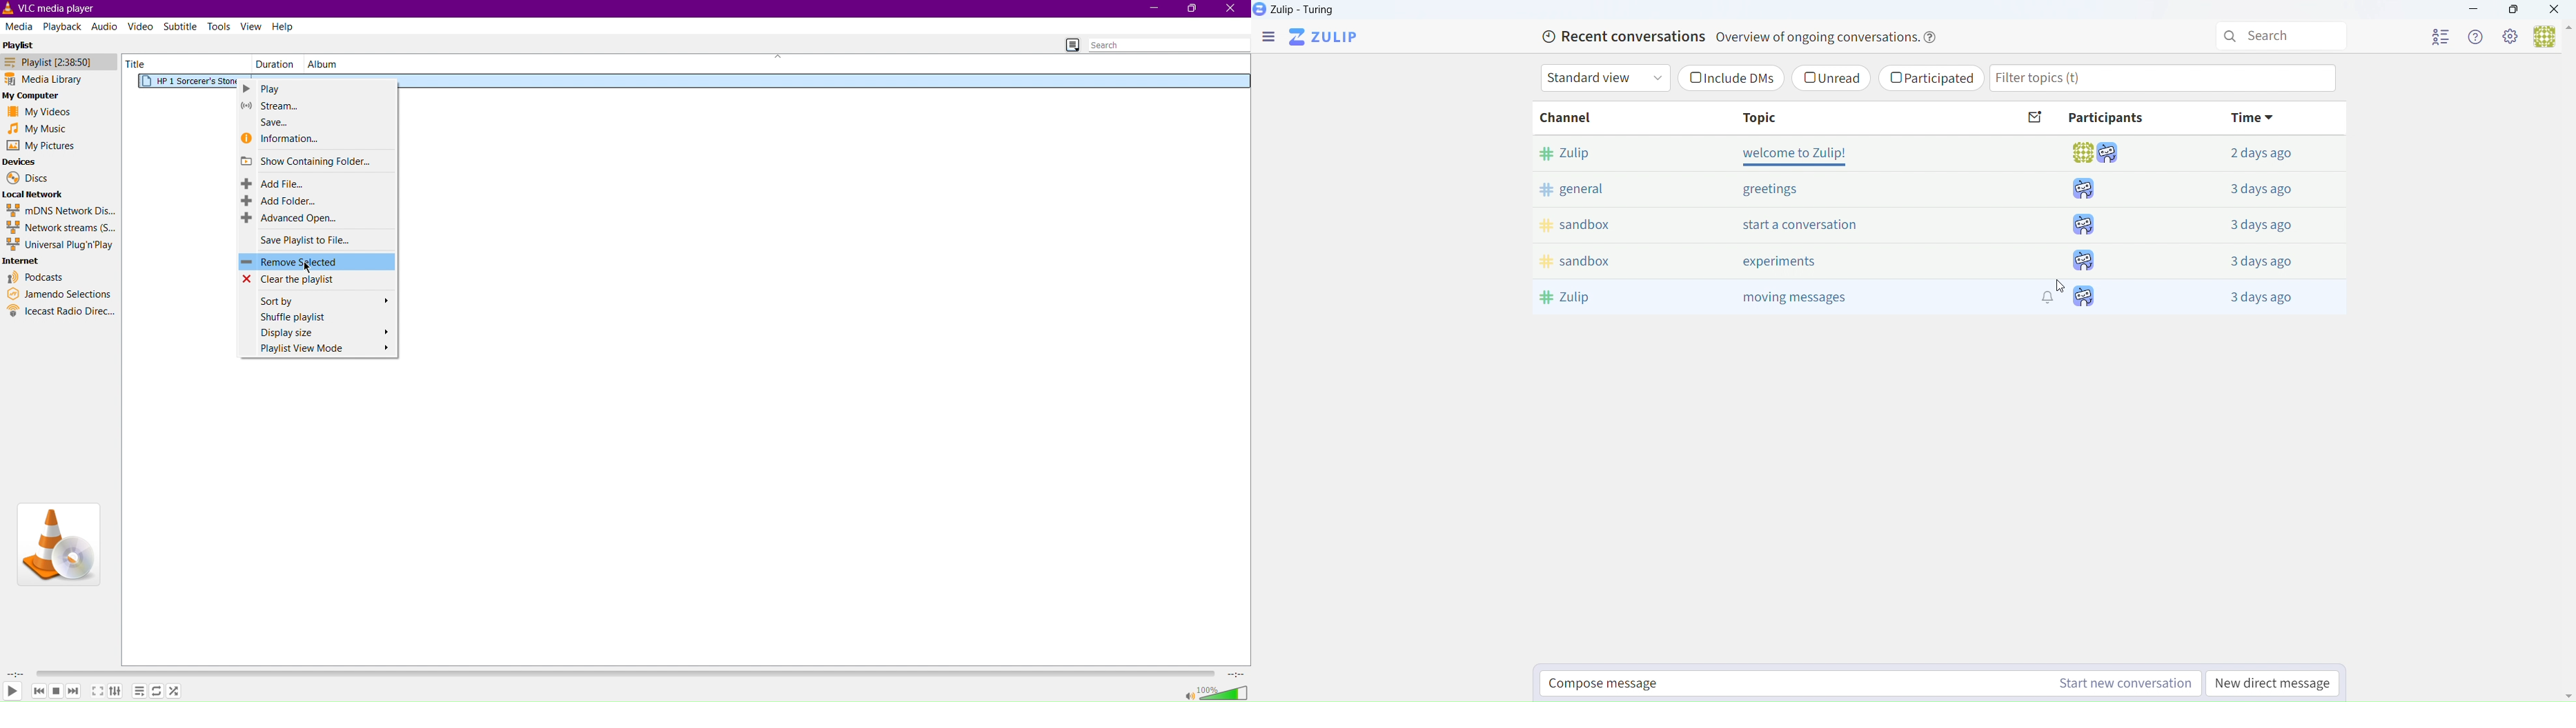 The width and height of the screenshot is (2576, 728). Describe the element at coordinates (1731, 79) in the screenshot. I see `Include DMs` at that location.